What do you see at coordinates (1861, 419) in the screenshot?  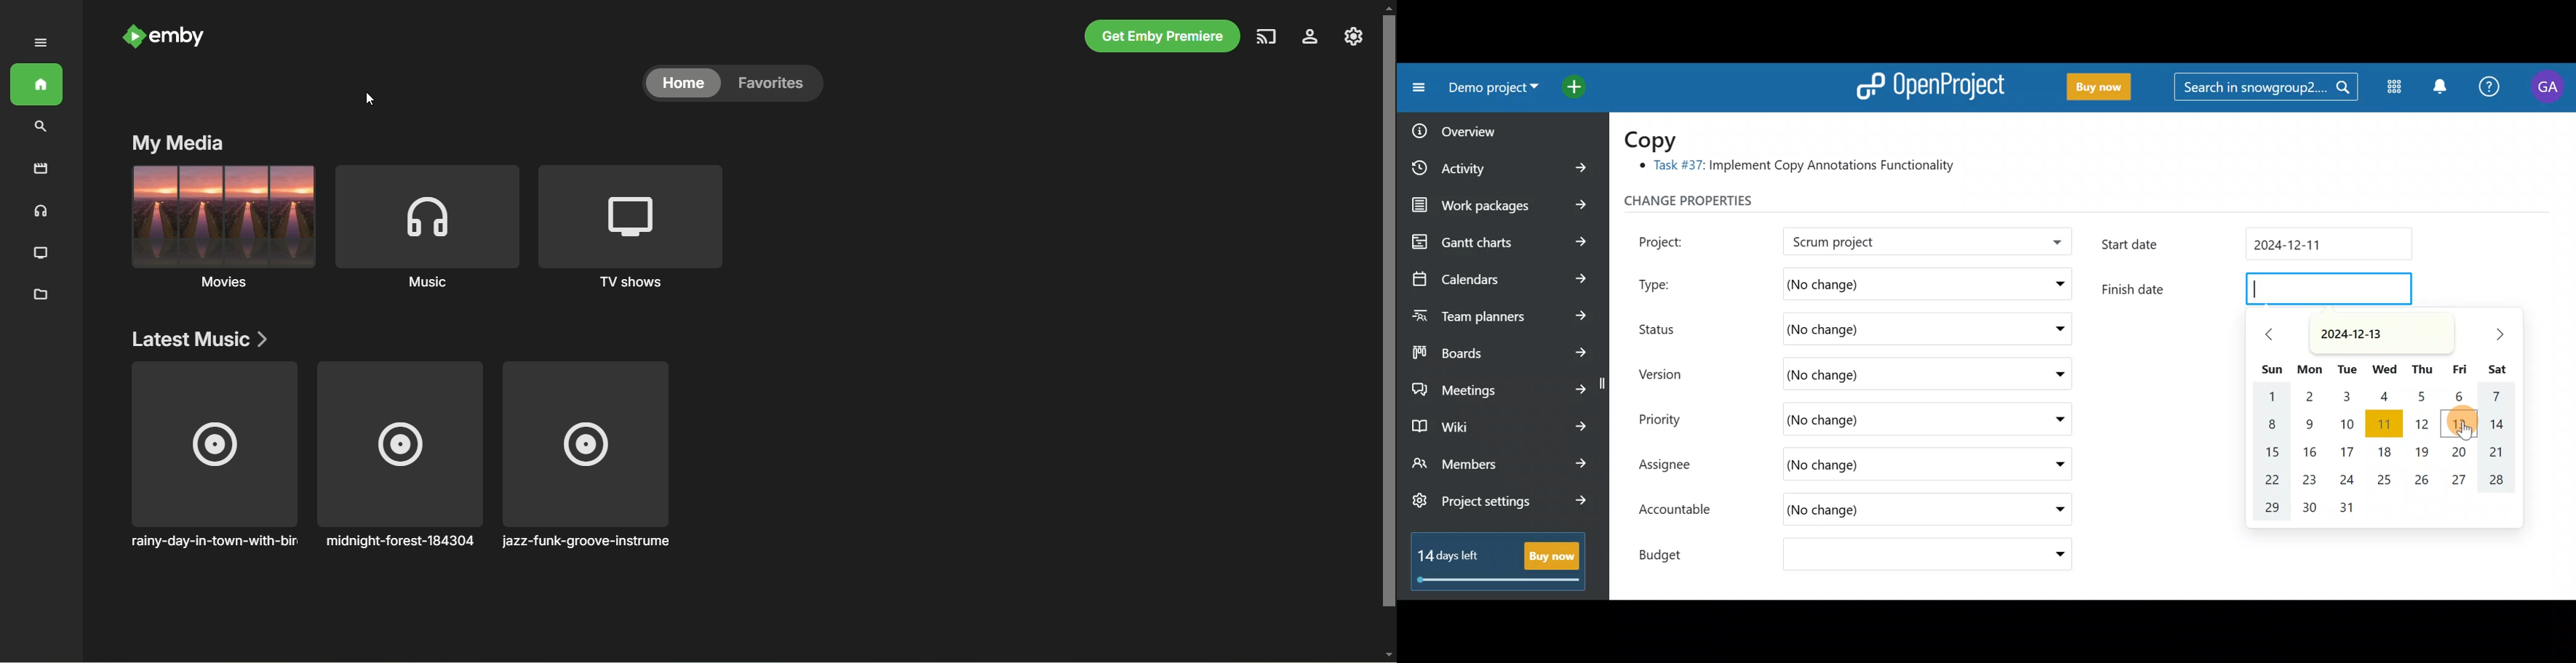 I see `(No change)` at bounding box center [1861, 419].